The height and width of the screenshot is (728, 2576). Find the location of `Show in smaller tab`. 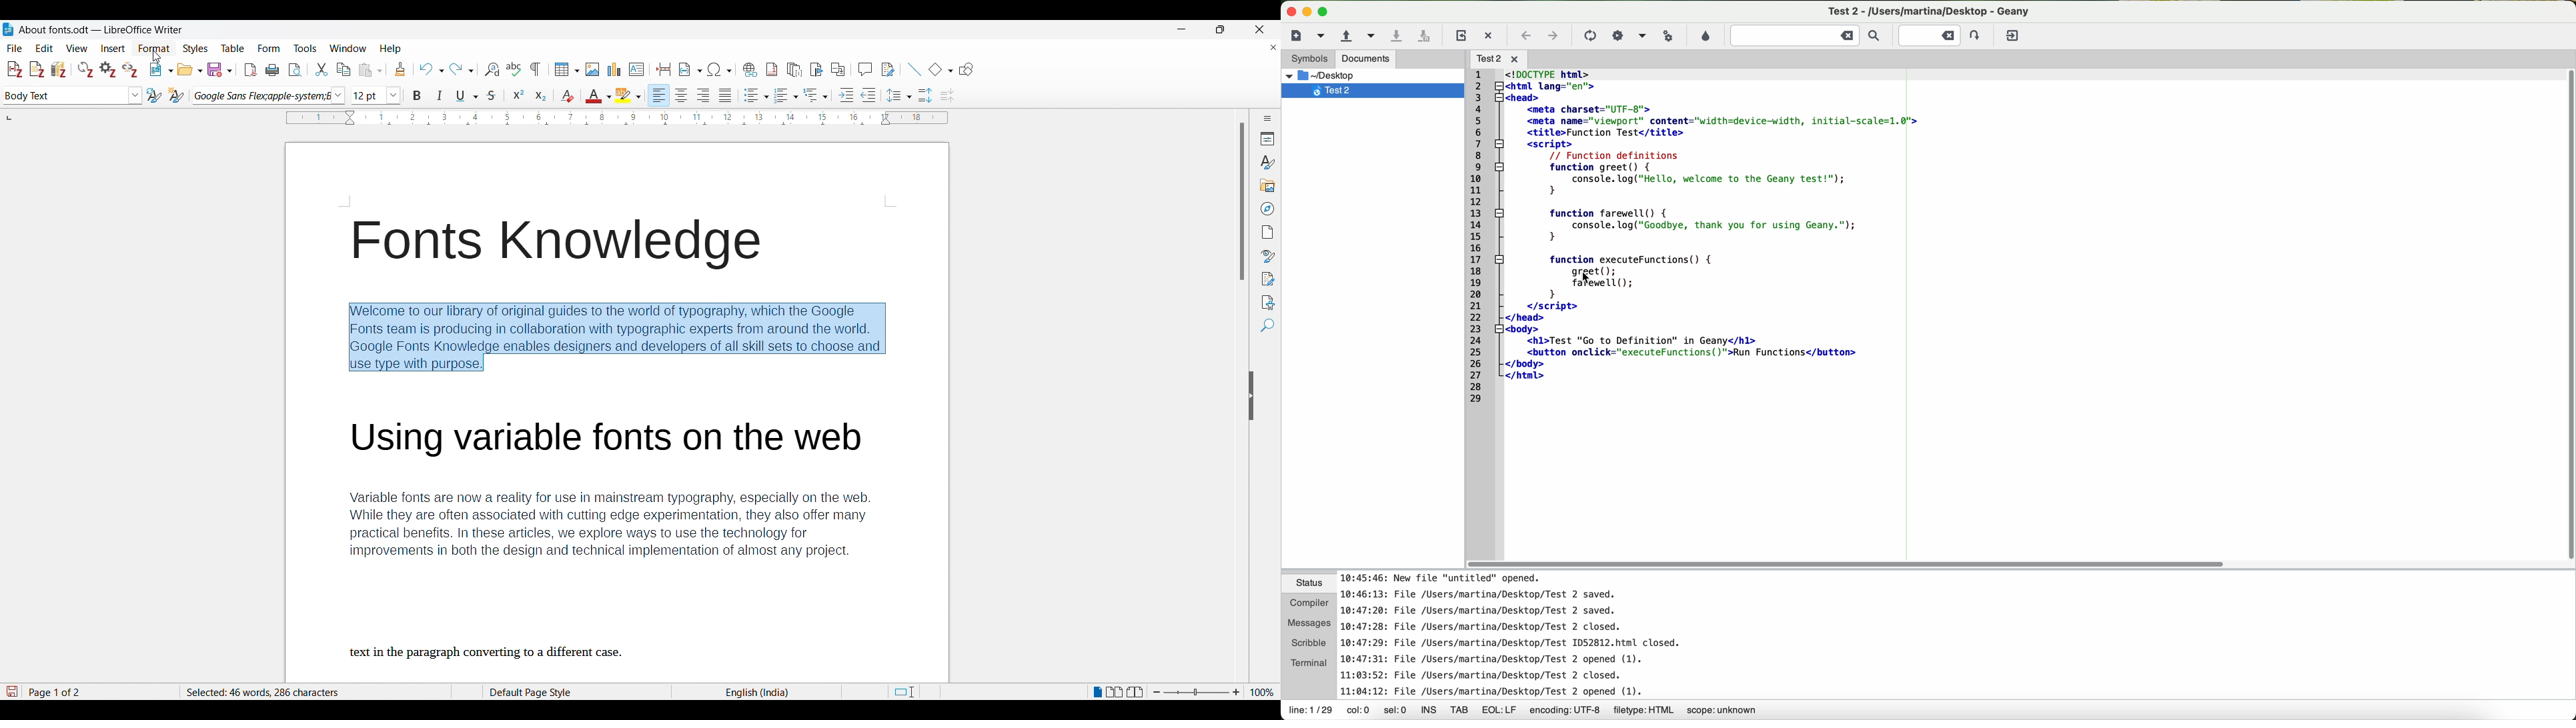

Show in smaller tab is located at coordinates (1220, 29).